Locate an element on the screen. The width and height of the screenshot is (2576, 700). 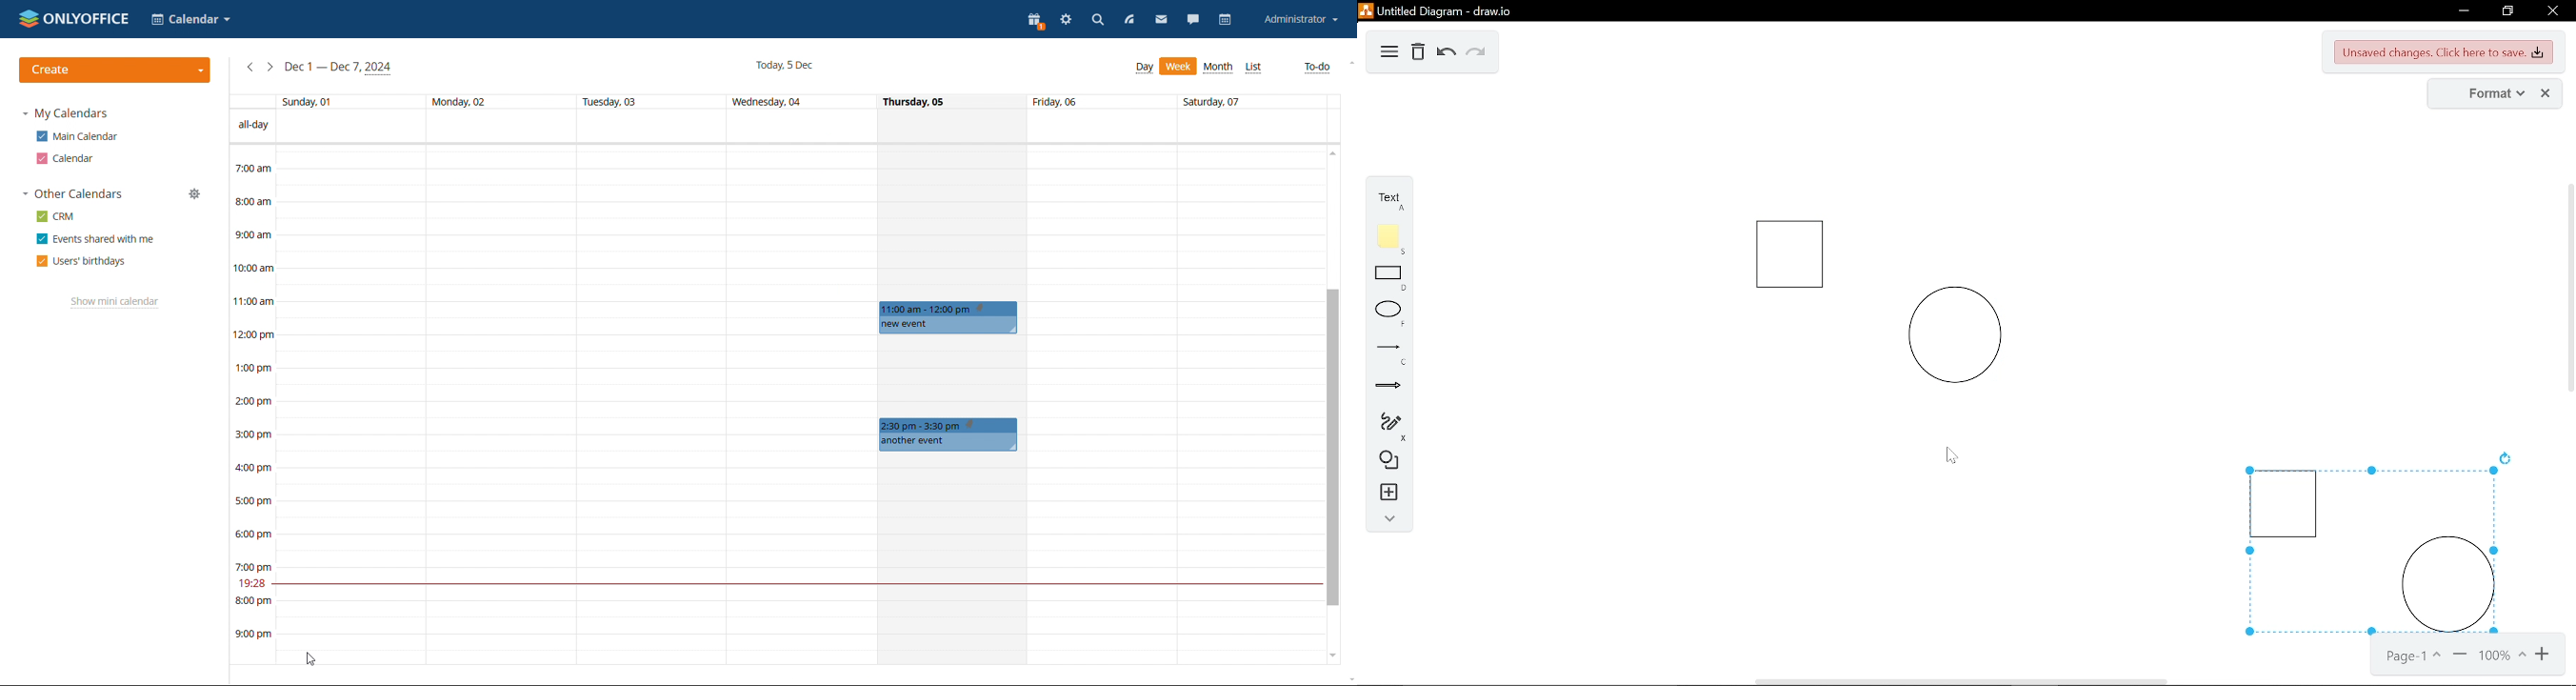
3:00 pm is located at coordinates (252, 434).